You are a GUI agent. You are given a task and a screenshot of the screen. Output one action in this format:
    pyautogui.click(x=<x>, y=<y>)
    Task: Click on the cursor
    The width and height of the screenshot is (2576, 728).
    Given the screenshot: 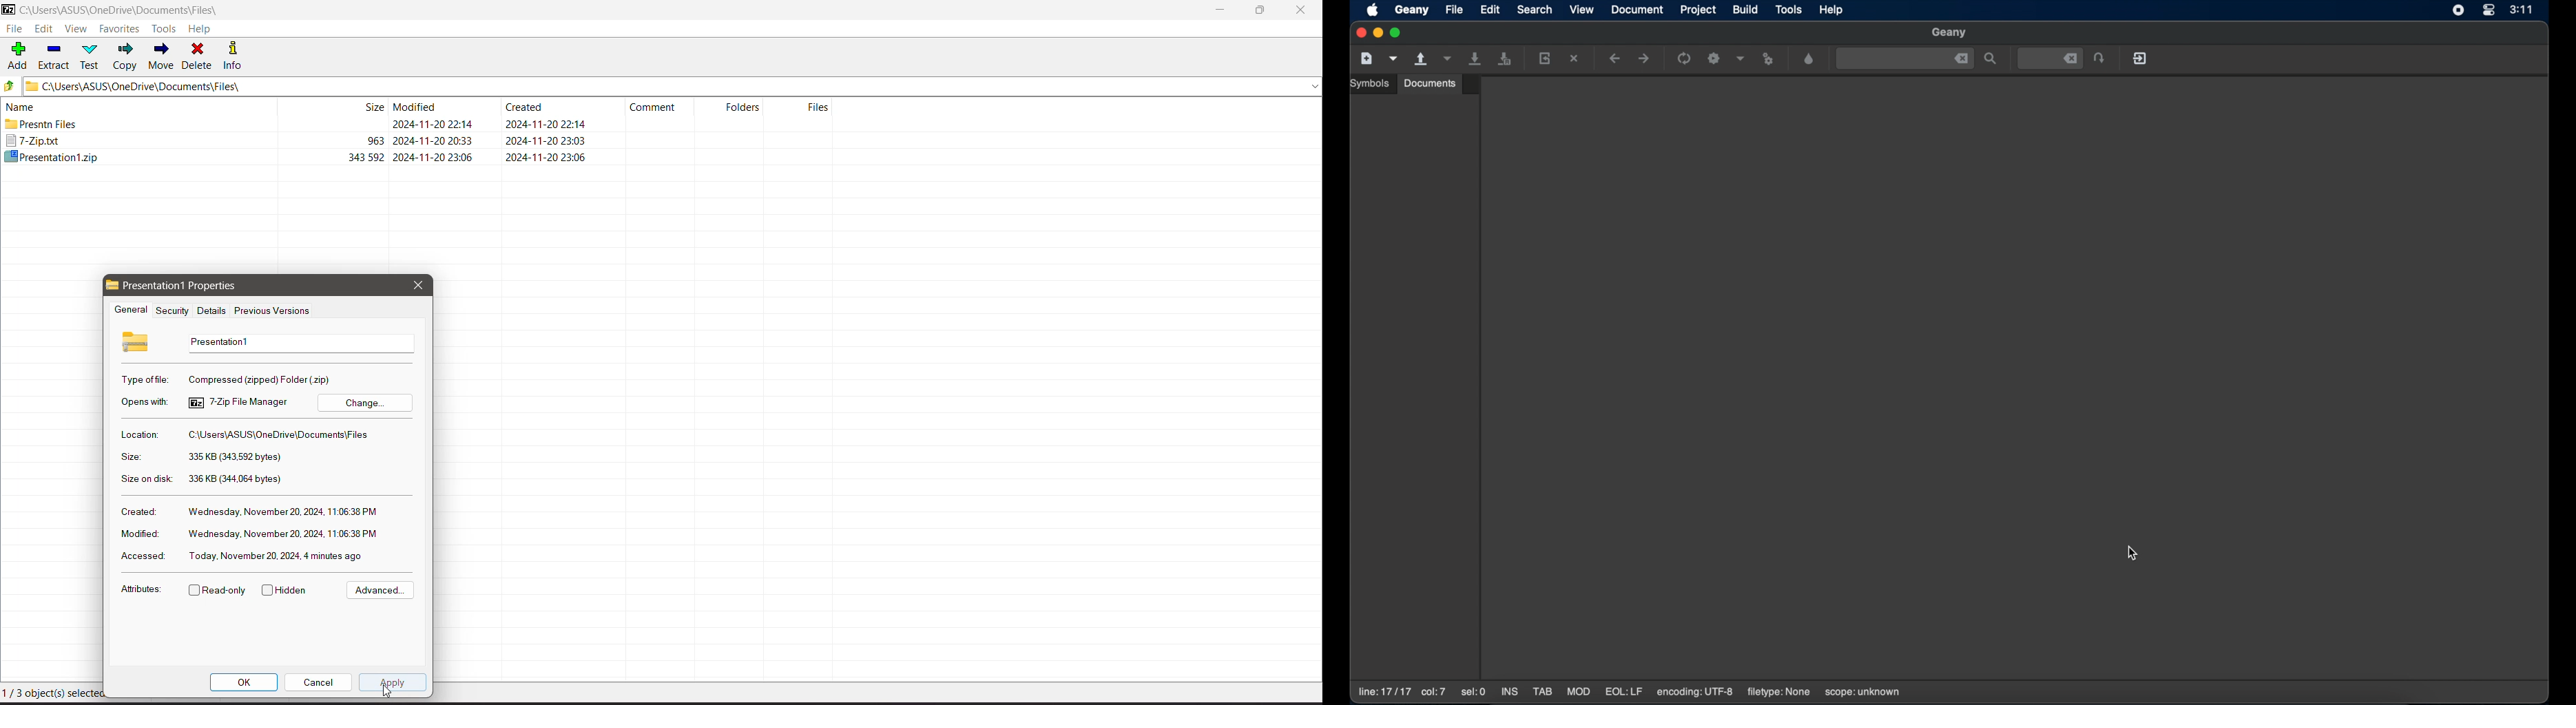 What is the action you would take?
    pyautogui.click(x=390, y=694)
    